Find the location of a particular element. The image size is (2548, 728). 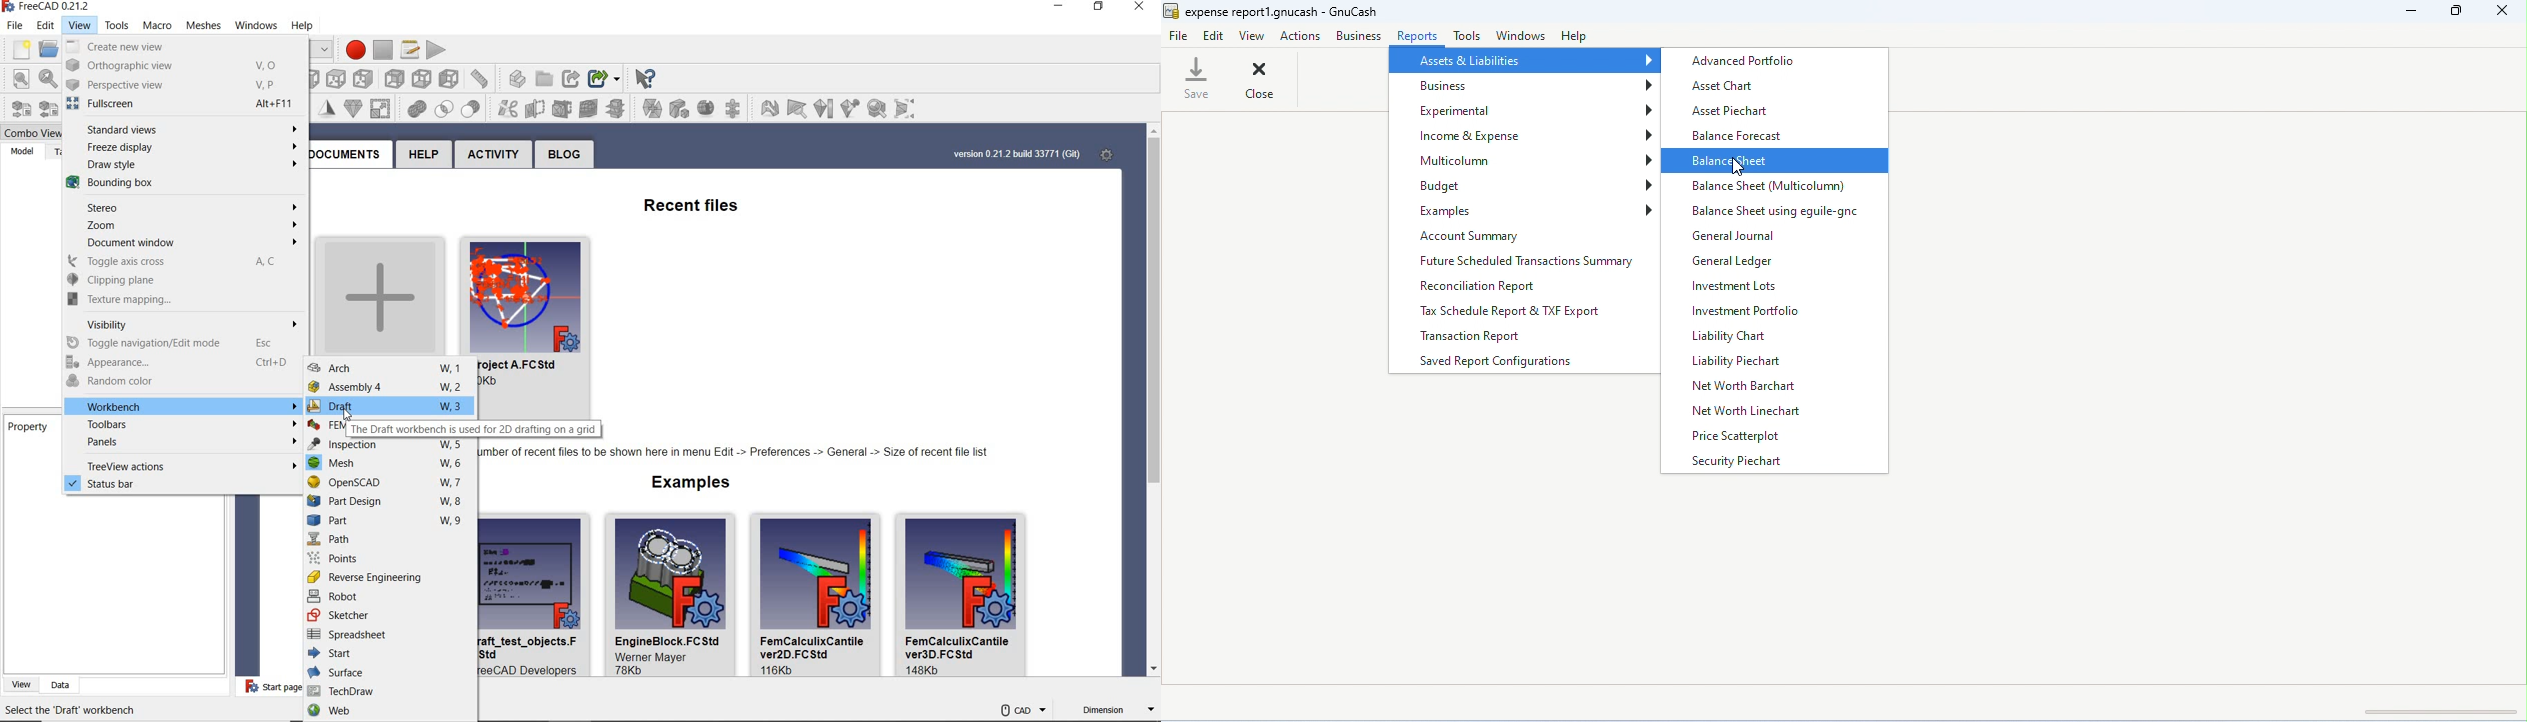

net worth barchart is located at coordinates (1746, 386).